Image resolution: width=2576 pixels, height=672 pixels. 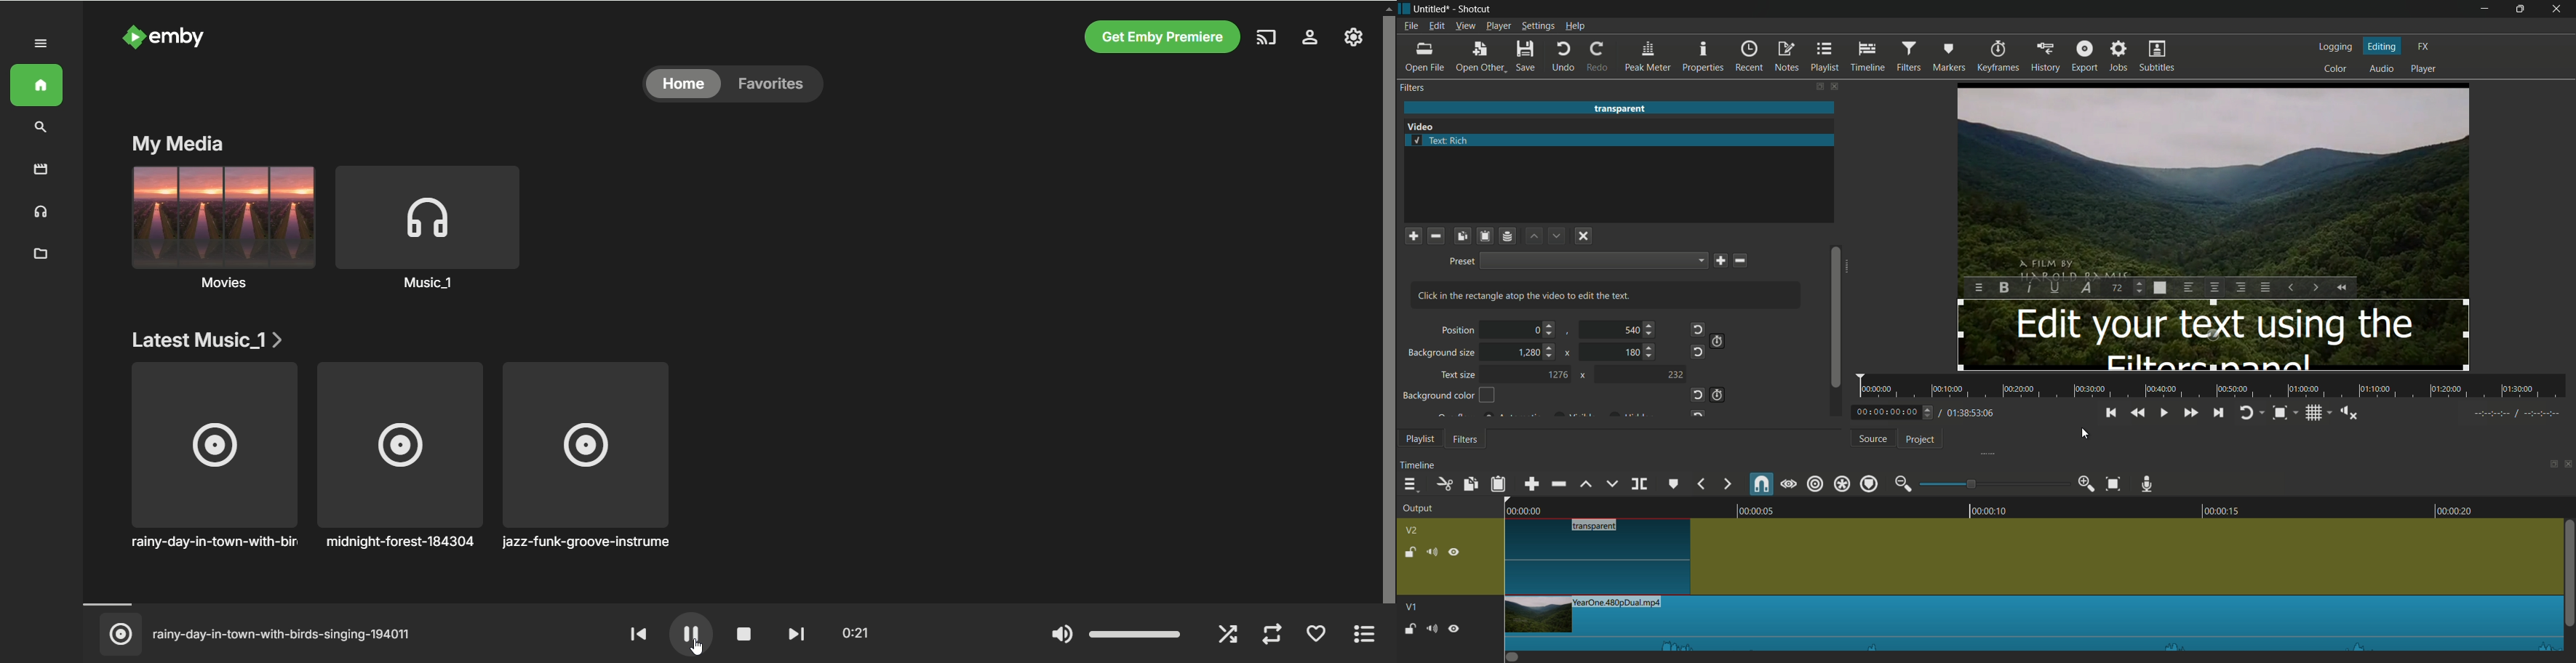 What do you see at coordinates (1586, 483) in the screenshot?
I see `lift` at bounding box center [1586, 483].